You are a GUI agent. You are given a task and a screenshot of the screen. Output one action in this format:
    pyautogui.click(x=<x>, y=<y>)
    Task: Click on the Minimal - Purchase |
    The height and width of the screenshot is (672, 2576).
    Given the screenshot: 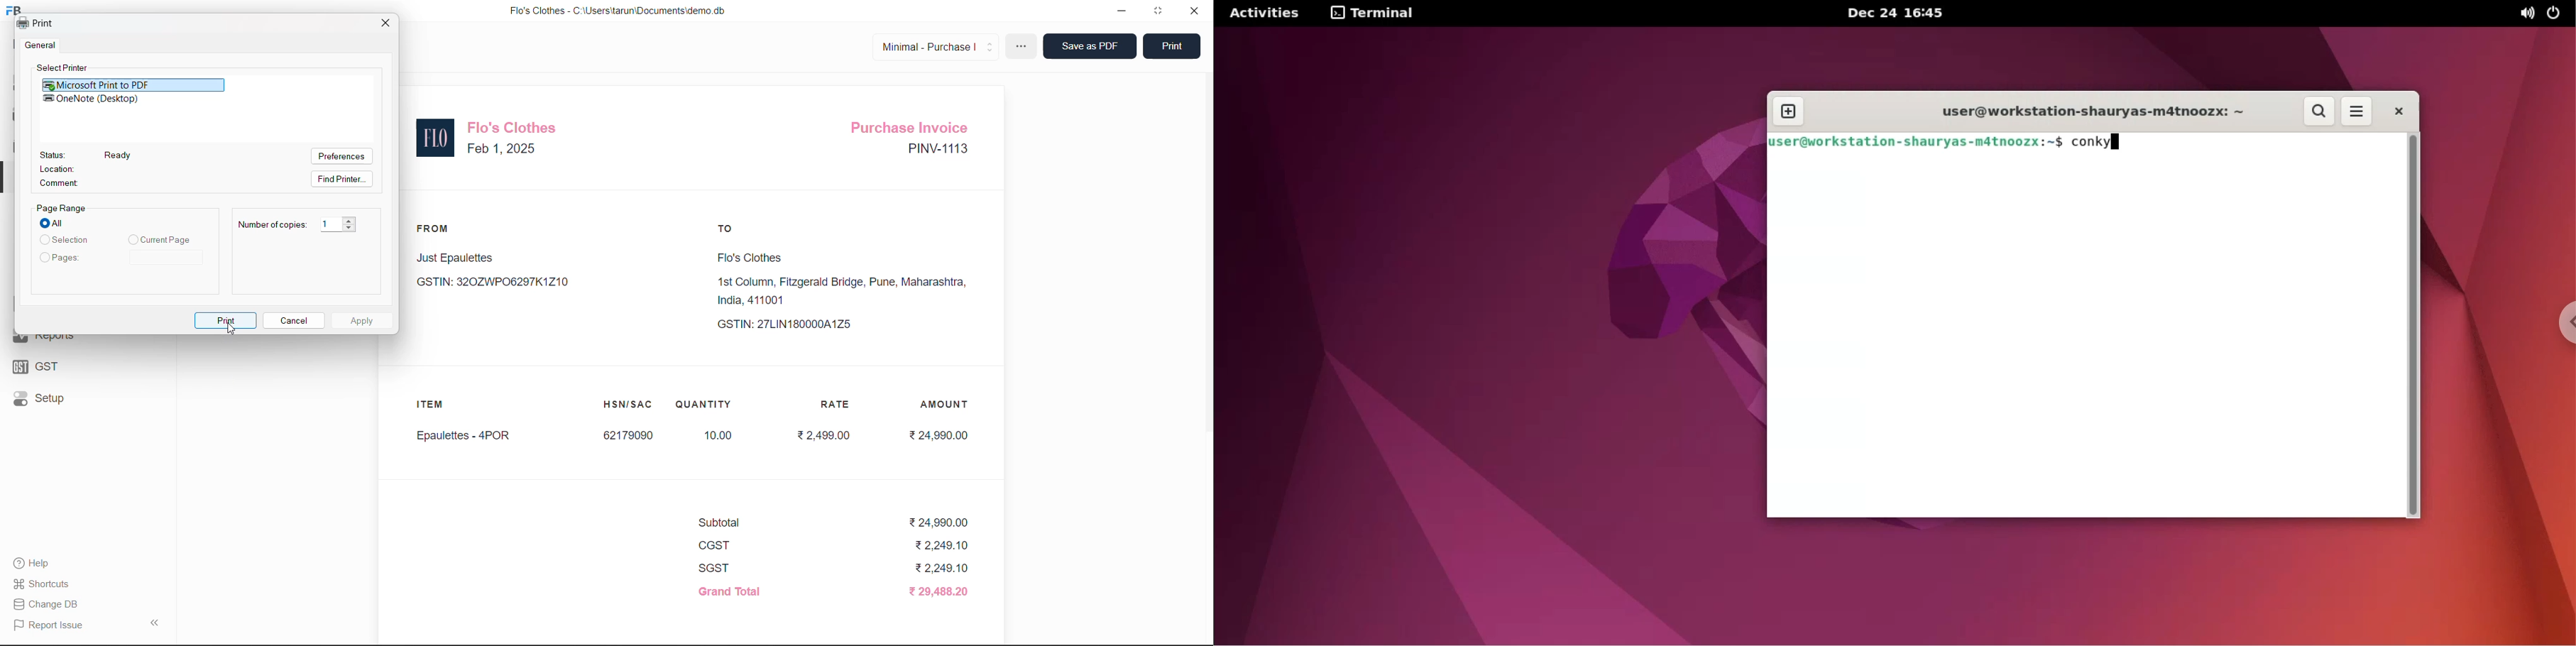 What is the action you would take?
    pyautogui.click(x=936, y=46)
    